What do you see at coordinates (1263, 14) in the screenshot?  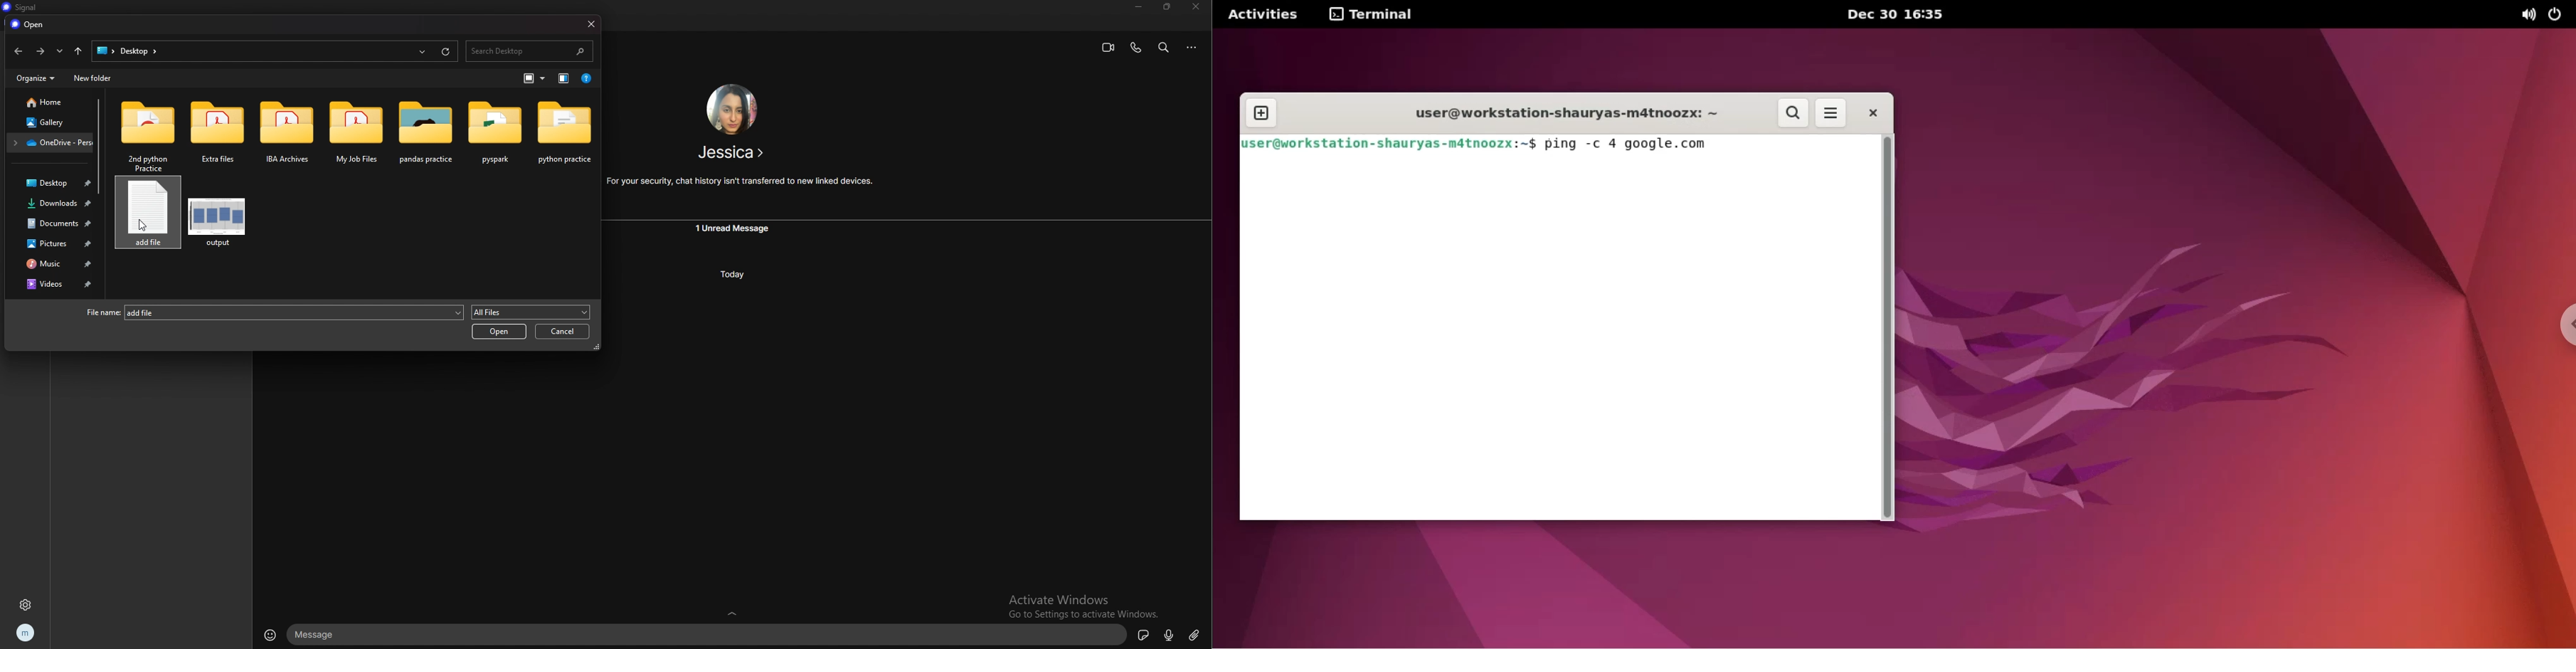 I see `activities` at bounding box center [1263, 14].